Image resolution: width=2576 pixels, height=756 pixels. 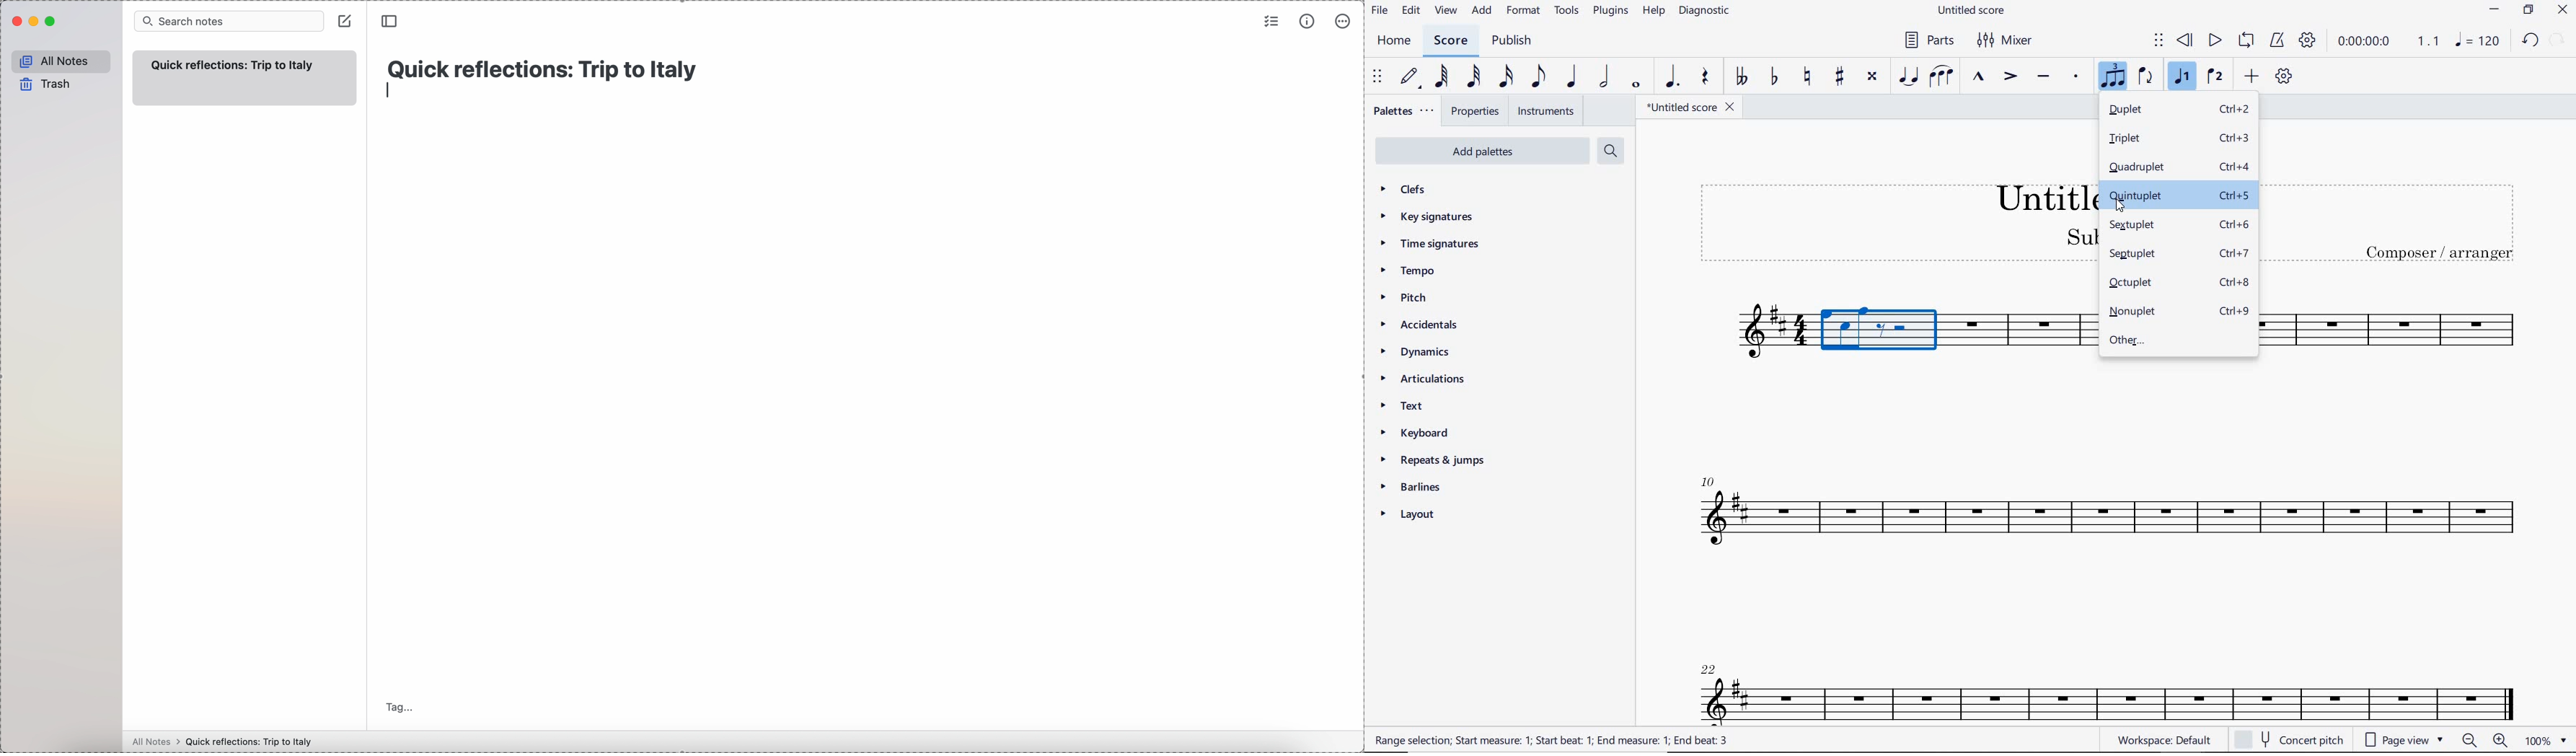 What do you see at coordinates (2215, 40) in the screenshot?
I see `PLAY` at bounding box center [2215, 40].